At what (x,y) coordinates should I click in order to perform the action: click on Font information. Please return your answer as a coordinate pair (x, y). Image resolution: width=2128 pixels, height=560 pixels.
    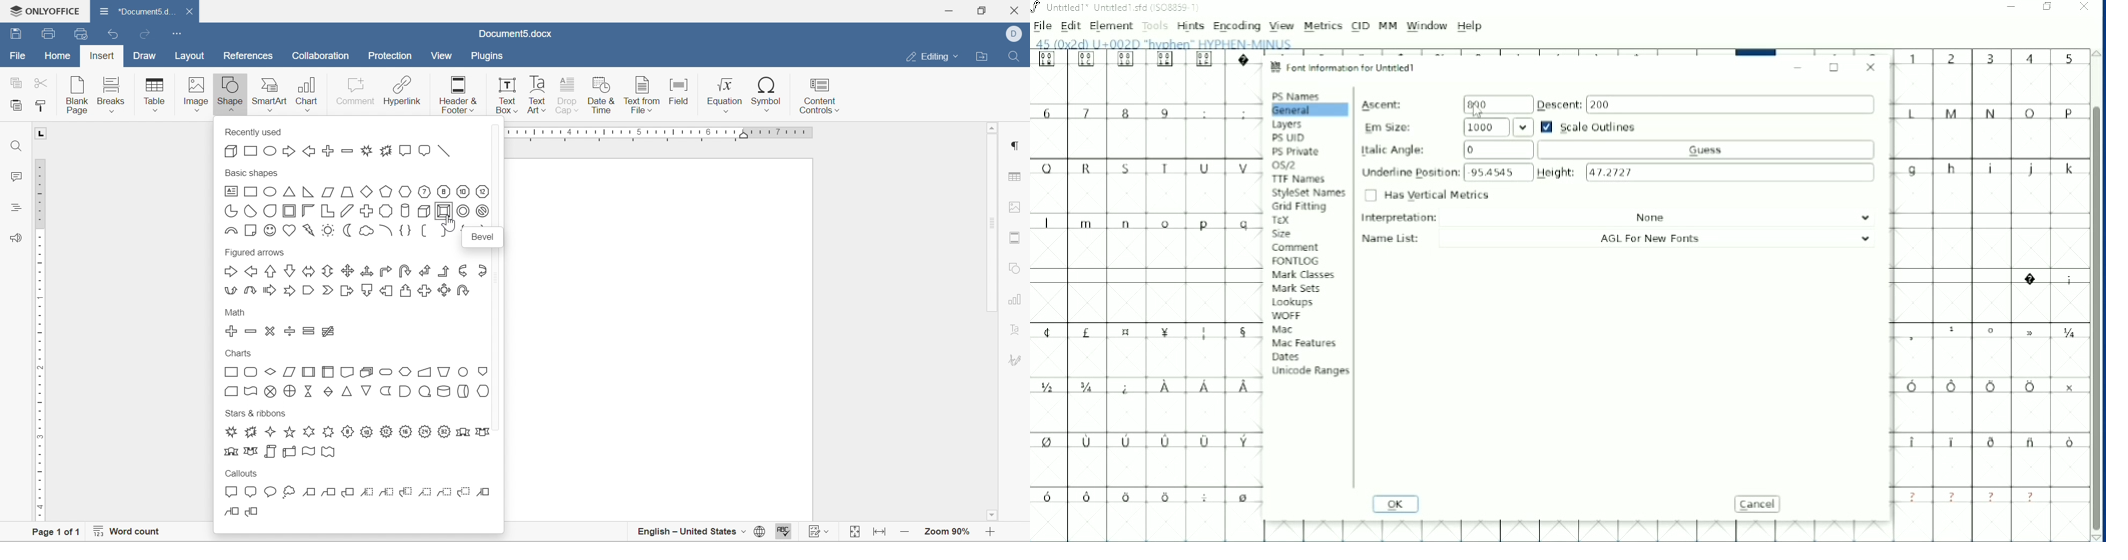
    Looking at the image, I should click on (1347, 67).